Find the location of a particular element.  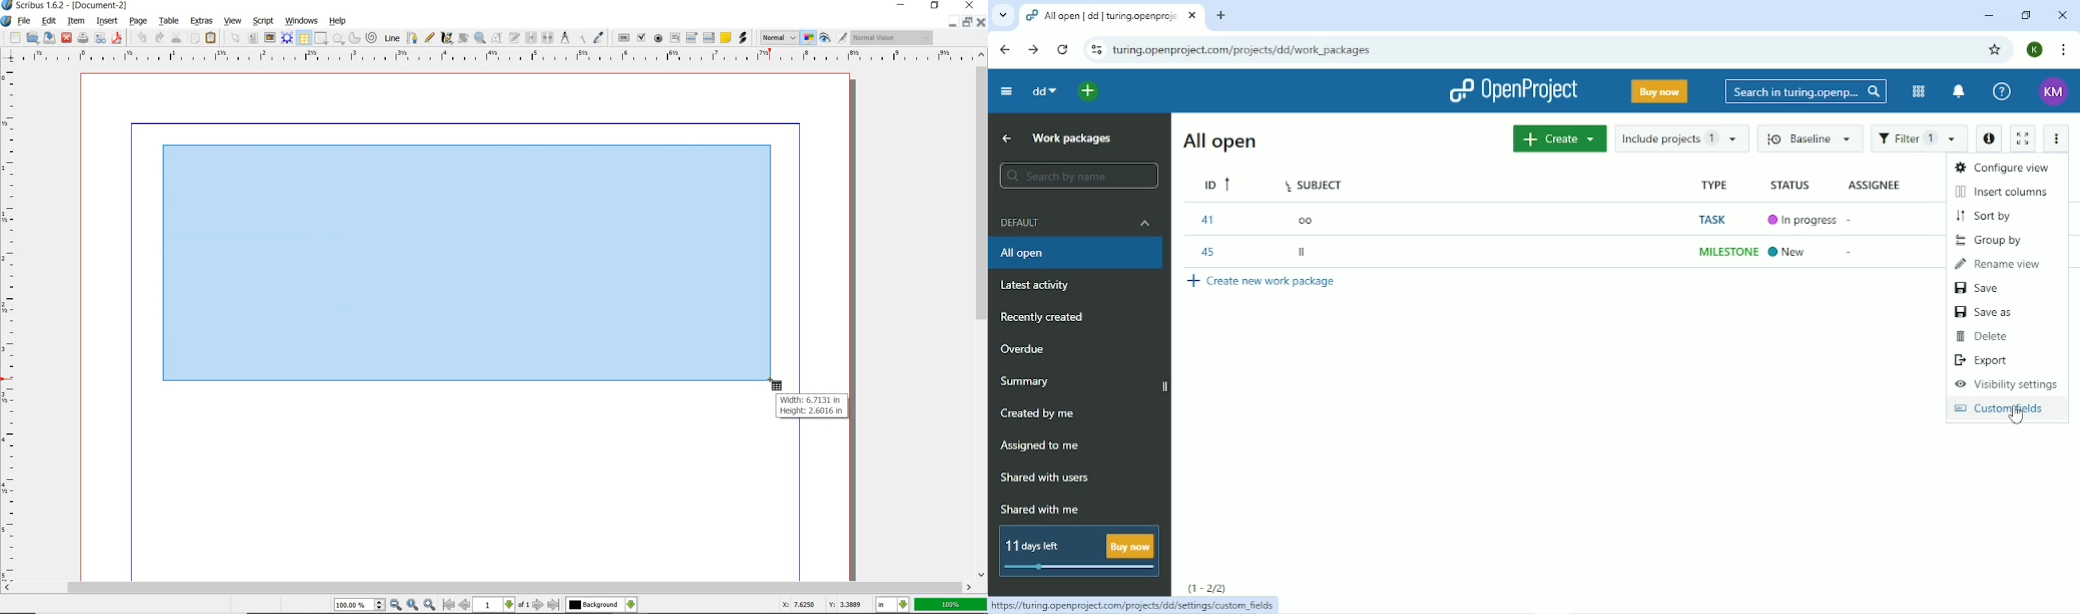

cut is located at coordinates (176, 37).